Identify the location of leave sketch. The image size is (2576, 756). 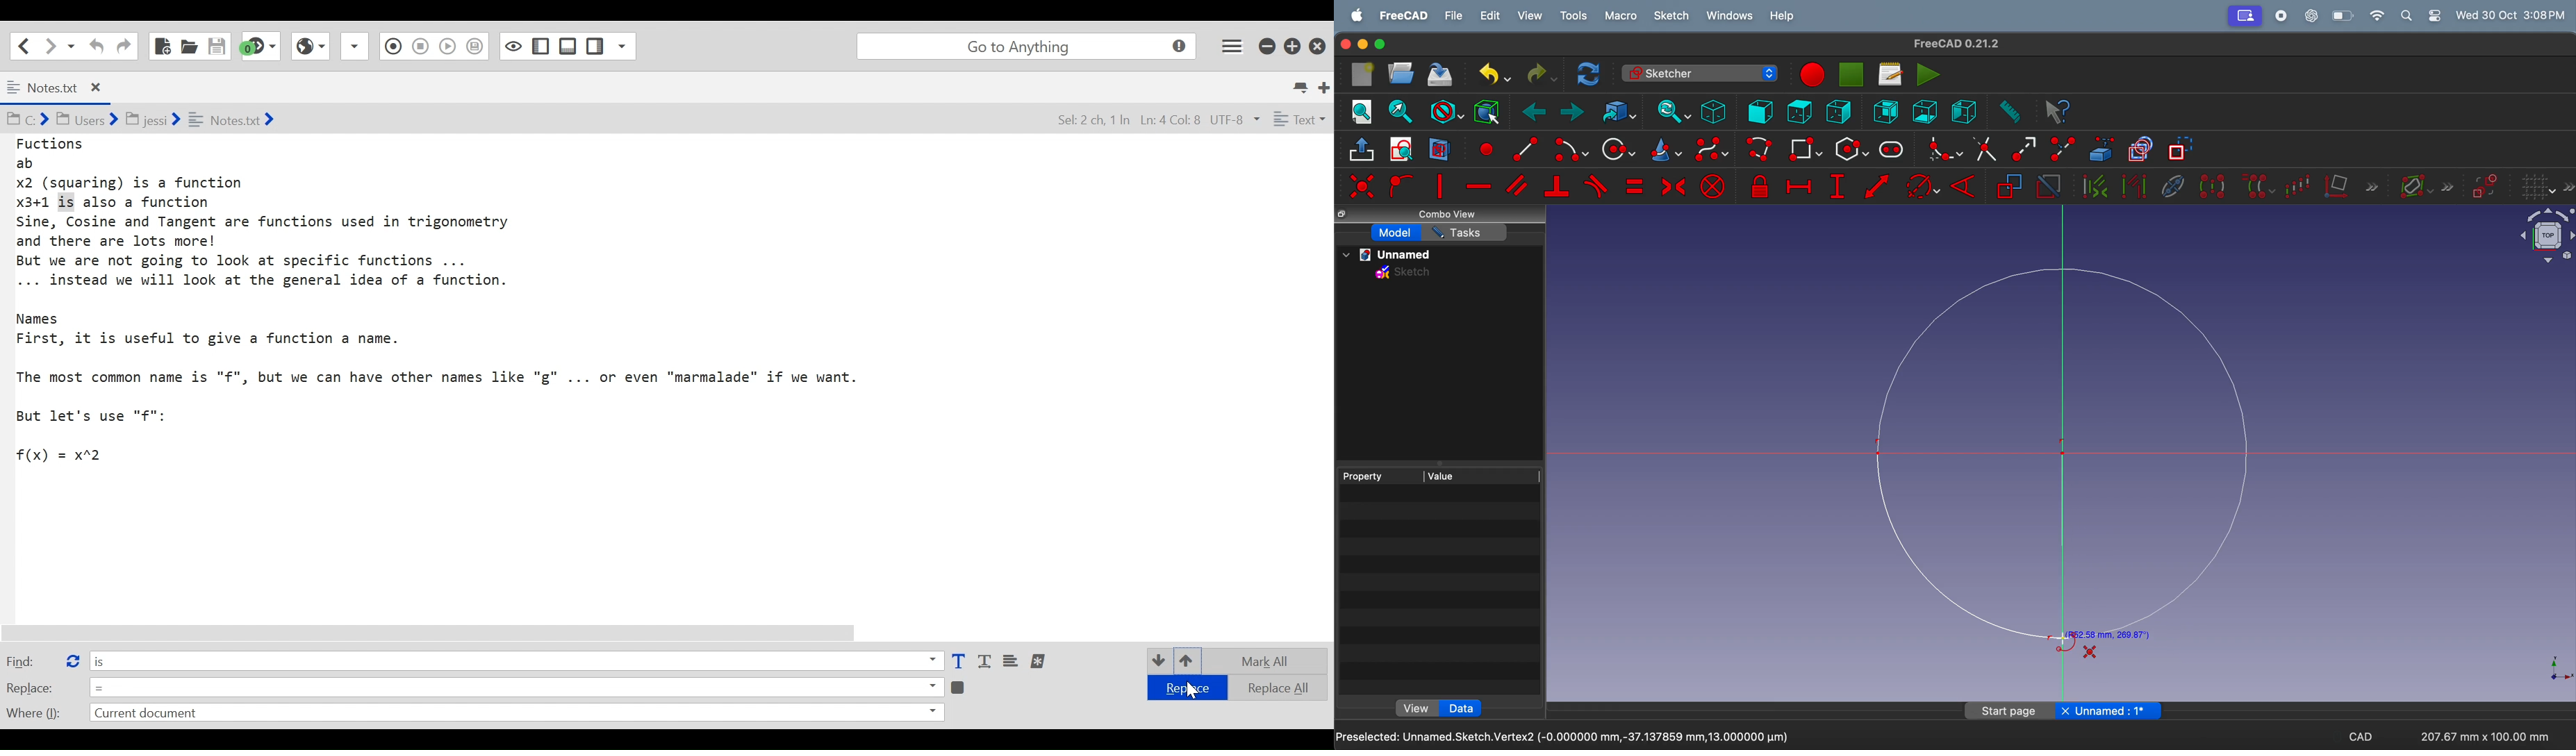
(1363, 152).